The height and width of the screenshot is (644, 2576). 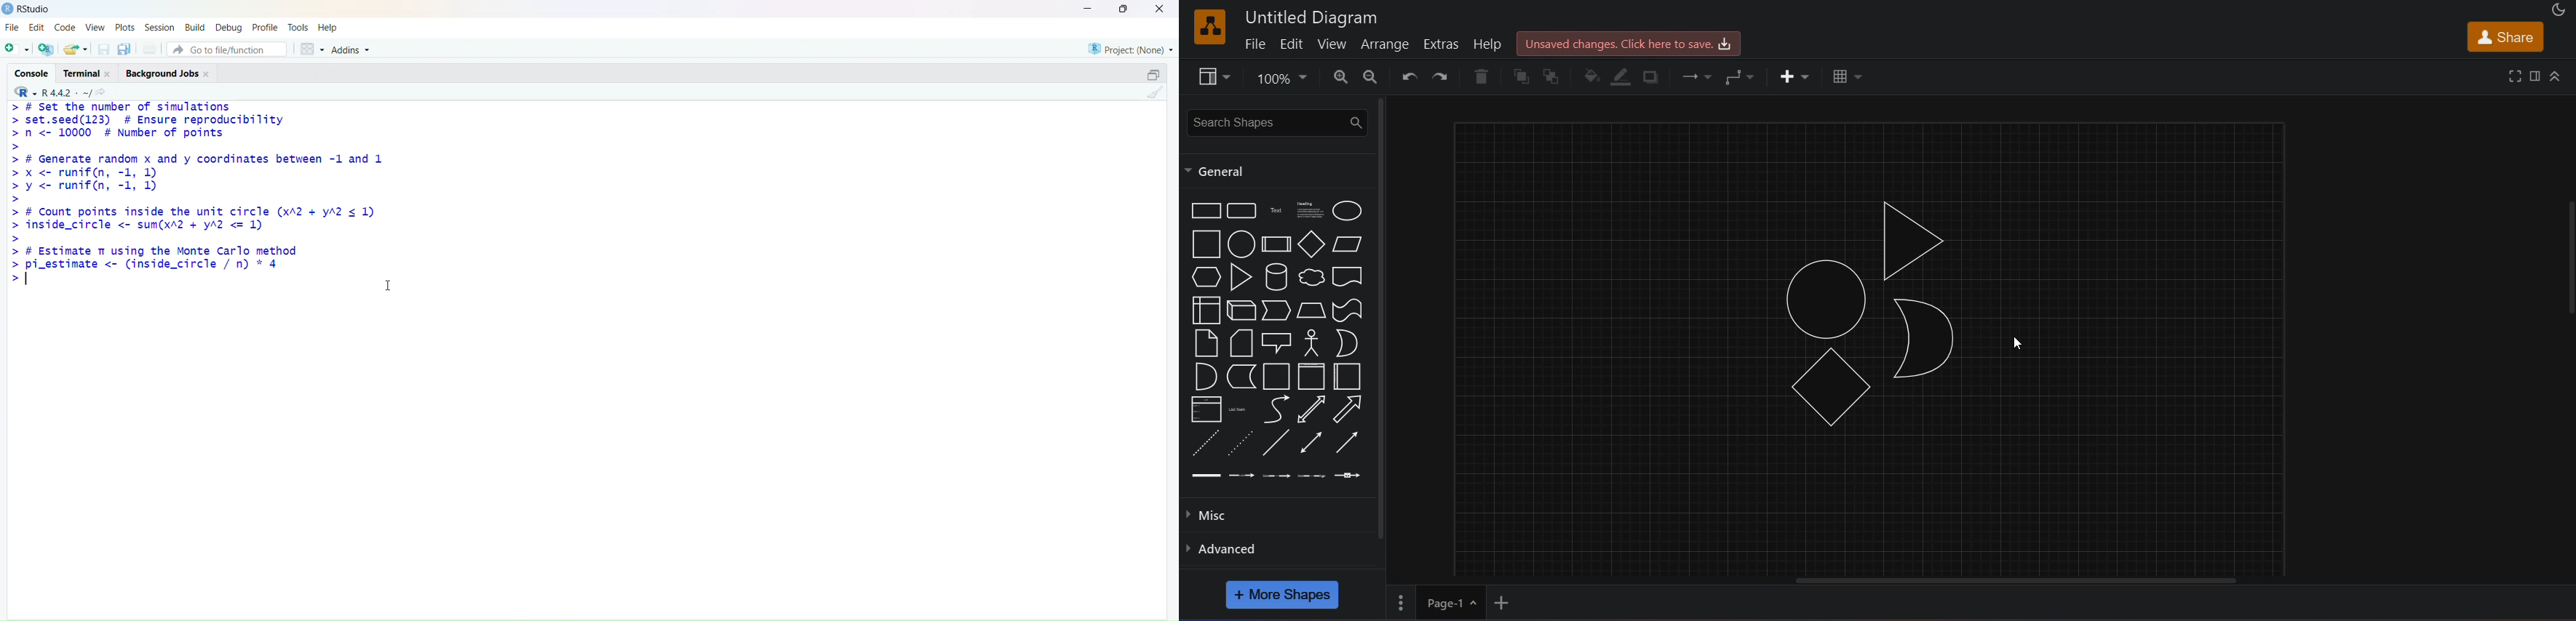 I want to click on logo, so click(x=1210, y=26).